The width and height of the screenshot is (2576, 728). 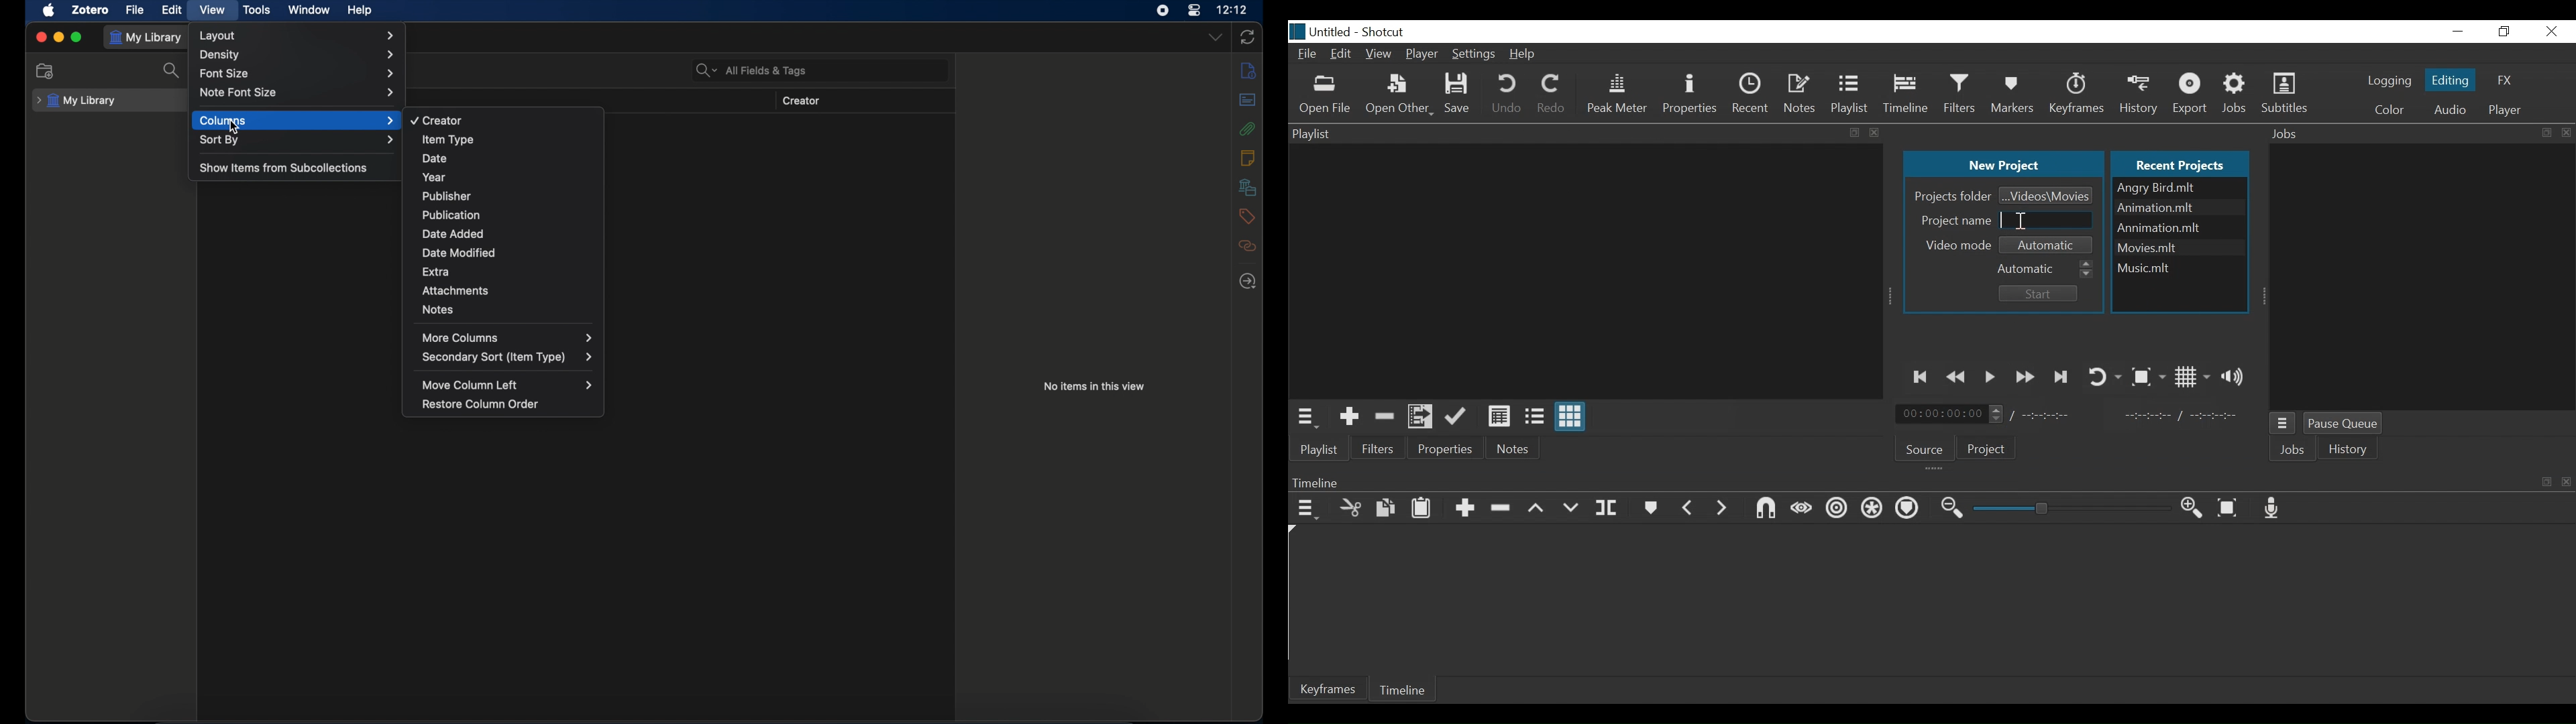 I want to click on Project, so click(x=1987, y=450).